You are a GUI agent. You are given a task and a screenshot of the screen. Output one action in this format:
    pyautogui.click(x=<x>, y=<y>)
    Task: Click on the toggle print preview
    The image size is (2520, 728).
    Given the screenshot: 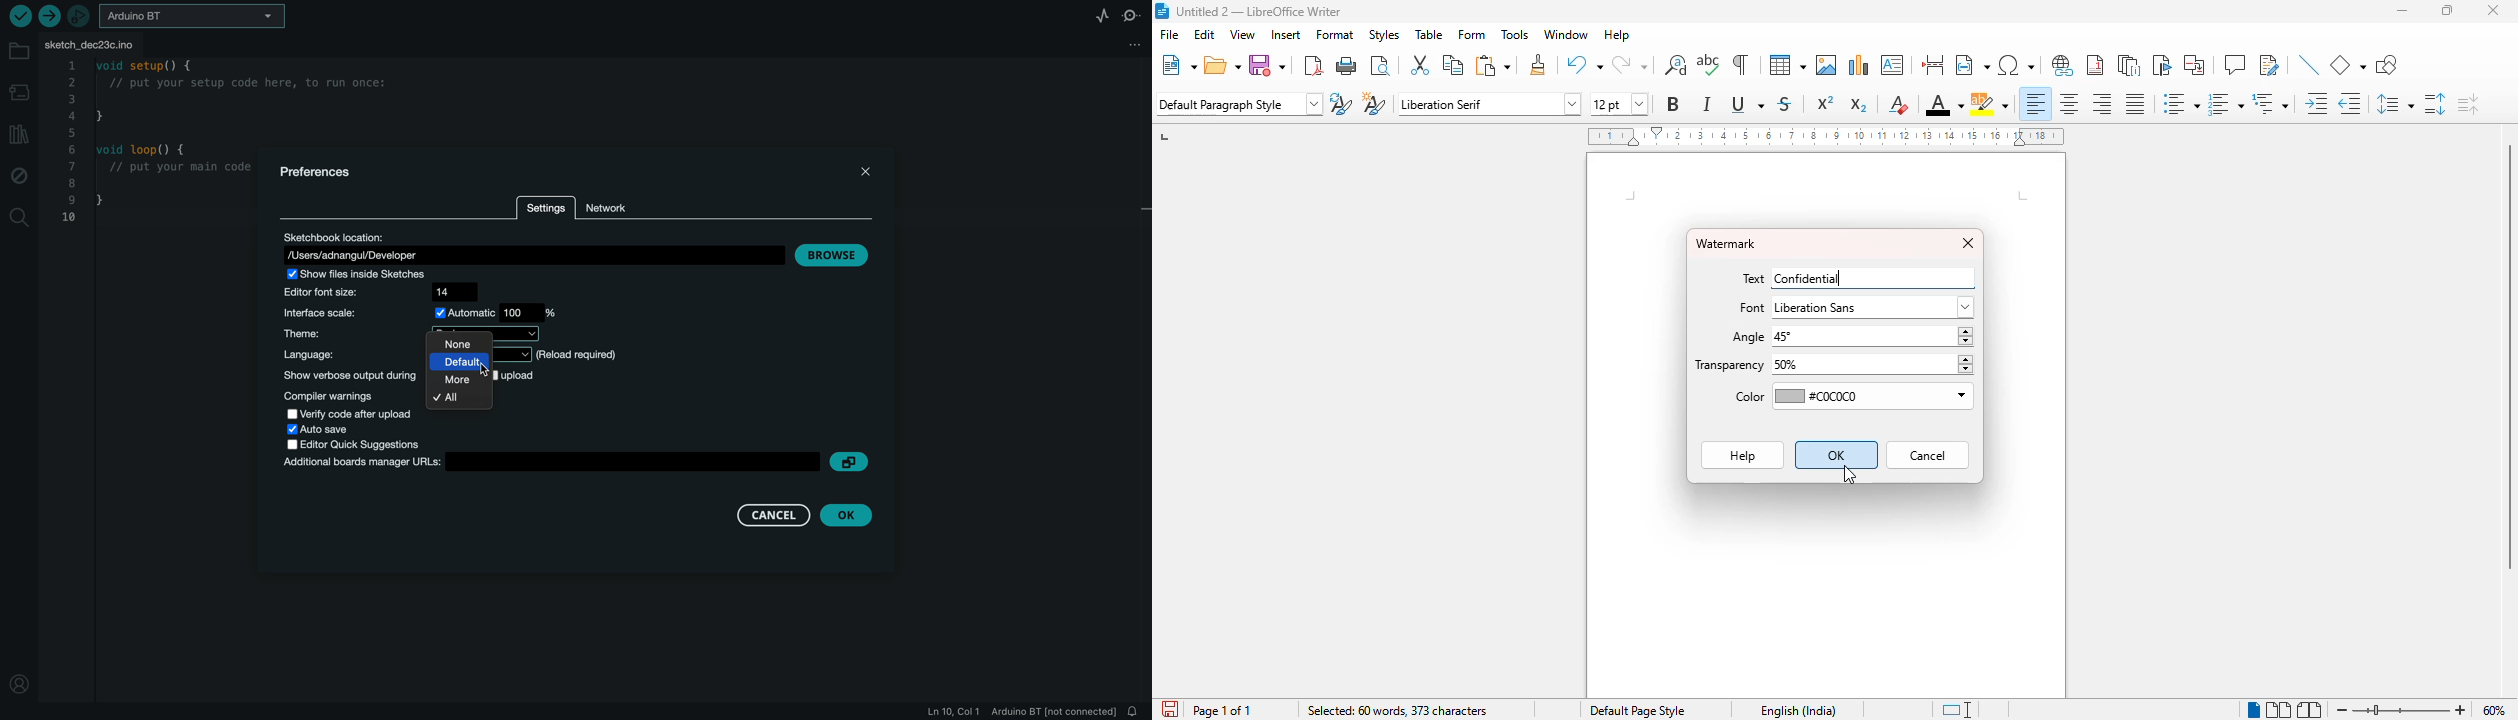 What is the action you would take?
    pyautogui.click(x=1380, y=65)
    